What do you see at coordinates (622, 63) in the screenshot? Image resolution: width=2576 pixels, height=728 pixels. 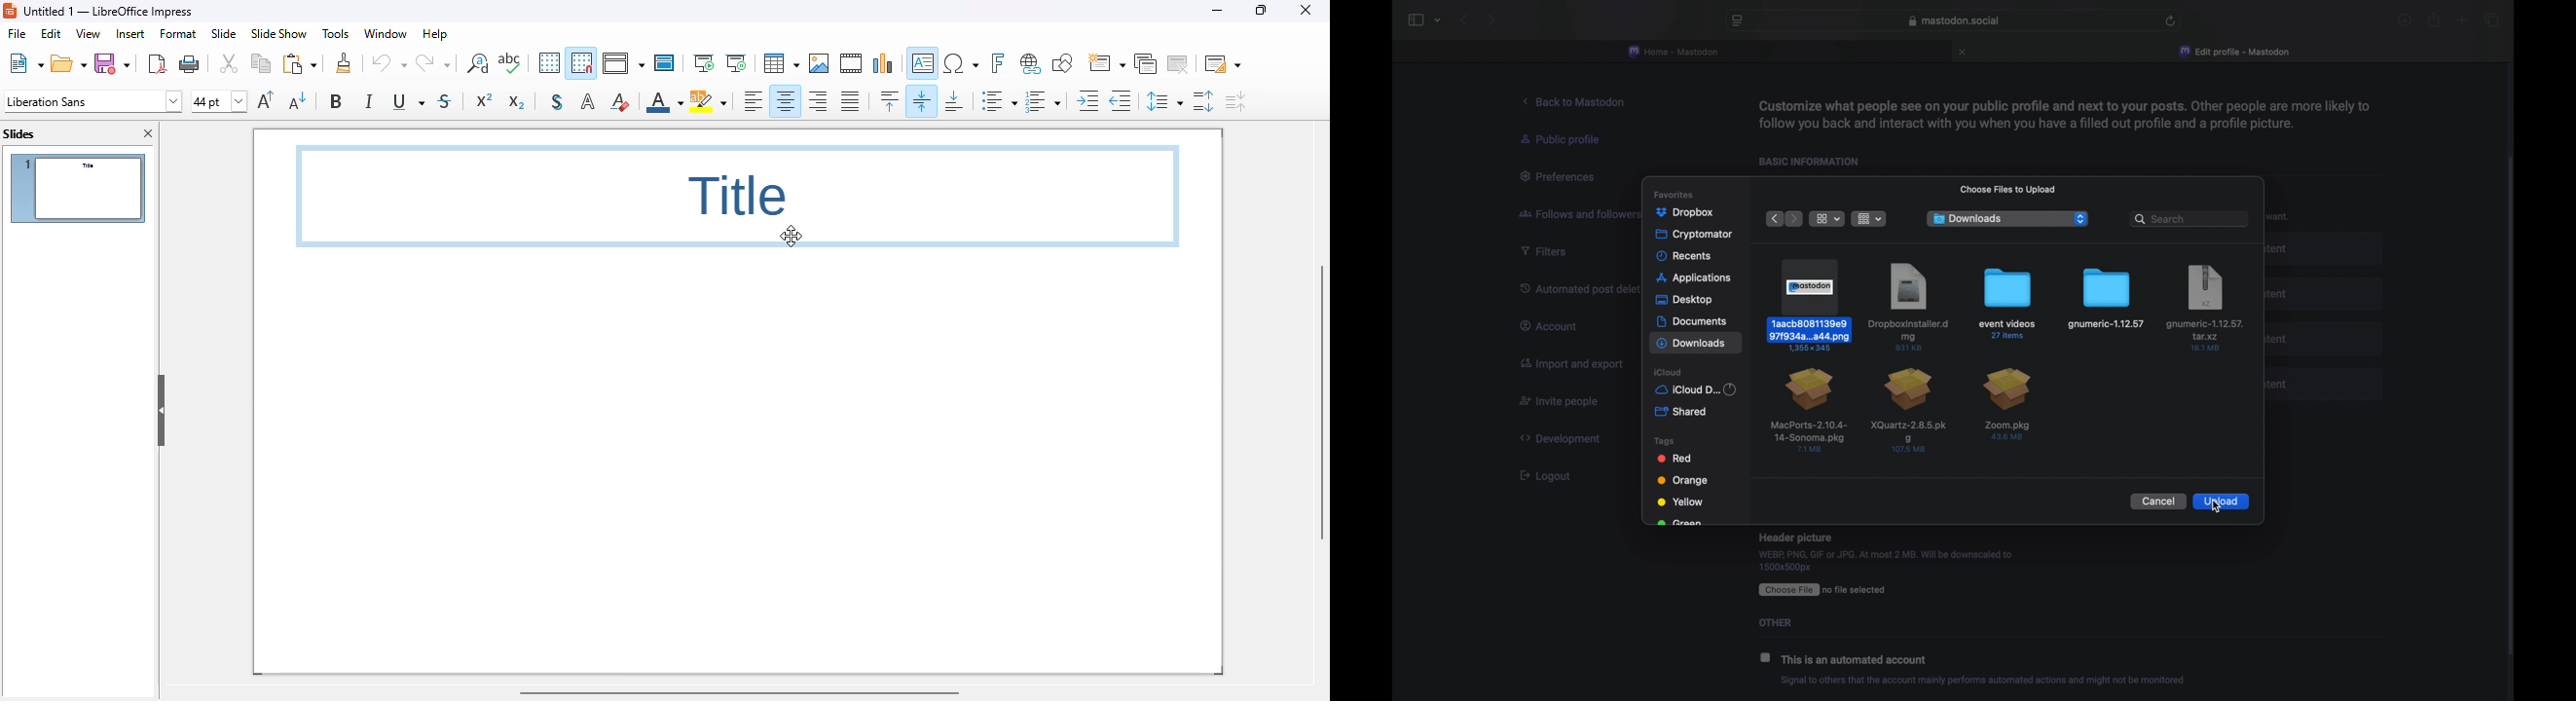 I see `display views` at bounding box center [622, 63].